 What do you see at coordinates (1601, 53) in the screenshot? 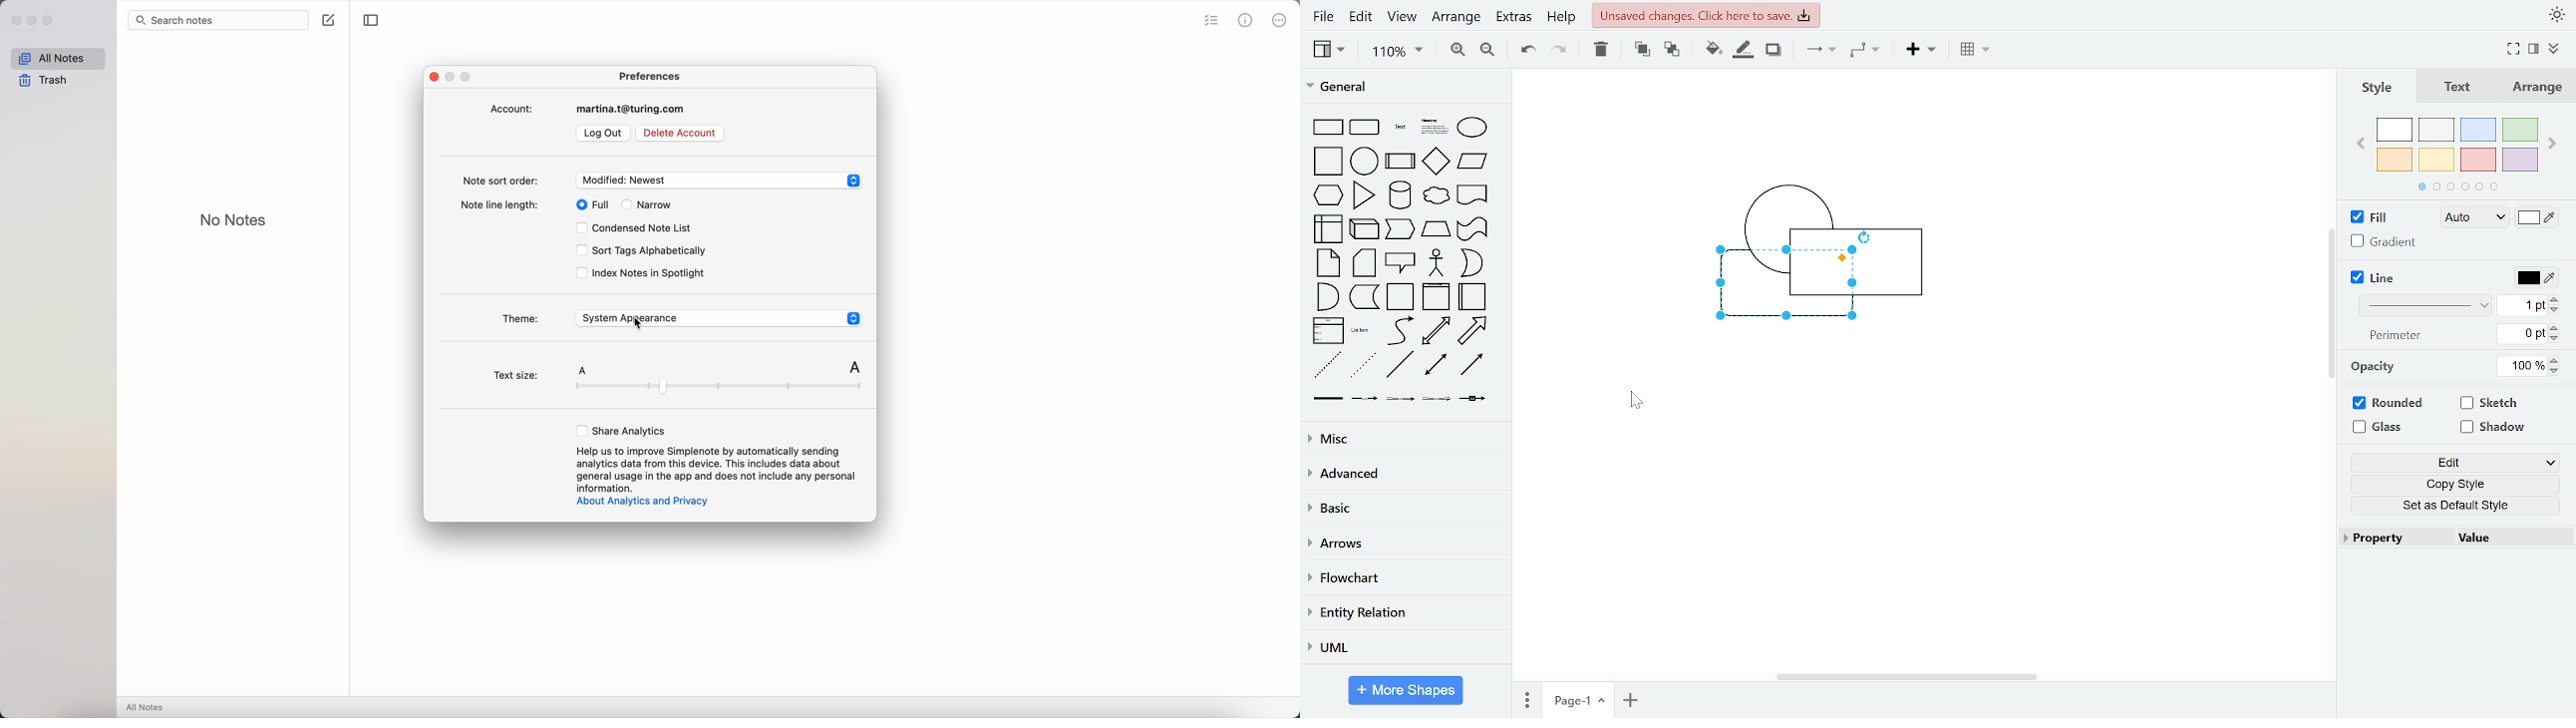
I see `delete` at bounding box center [1601, 53].